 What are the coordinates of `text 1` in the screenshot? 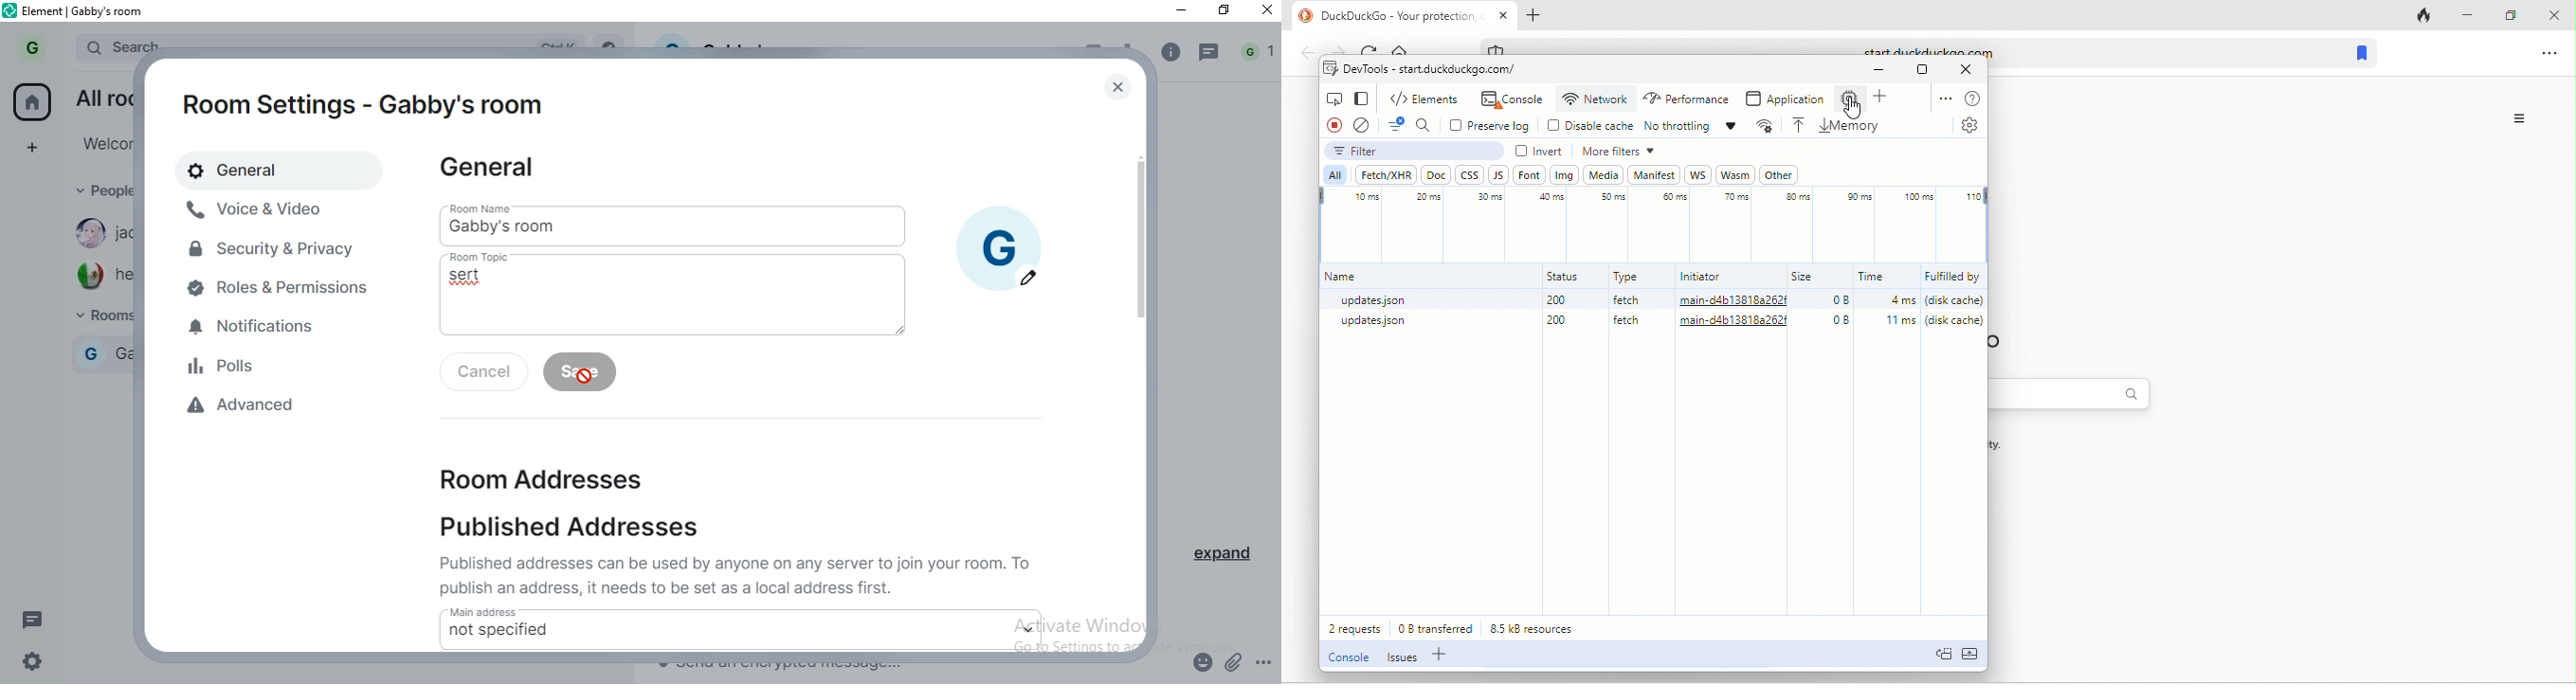 It's located at (740, 574).